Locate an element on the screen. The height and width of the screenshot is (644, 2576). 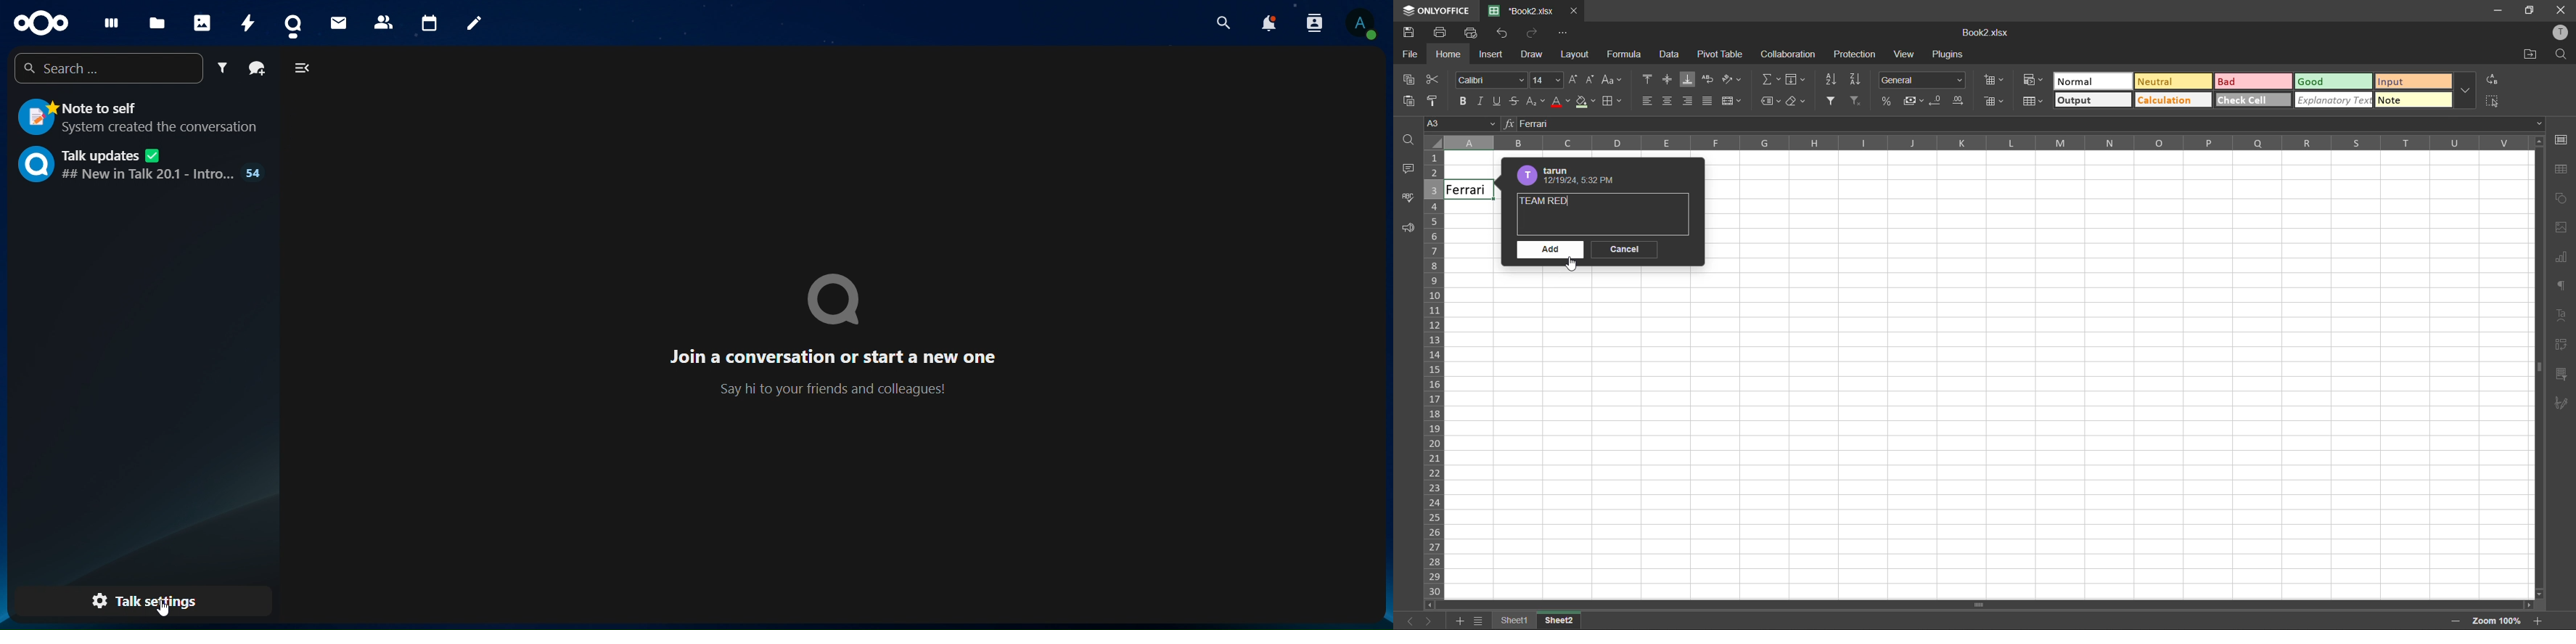
formula bar is located at coordinates (2022, 125).